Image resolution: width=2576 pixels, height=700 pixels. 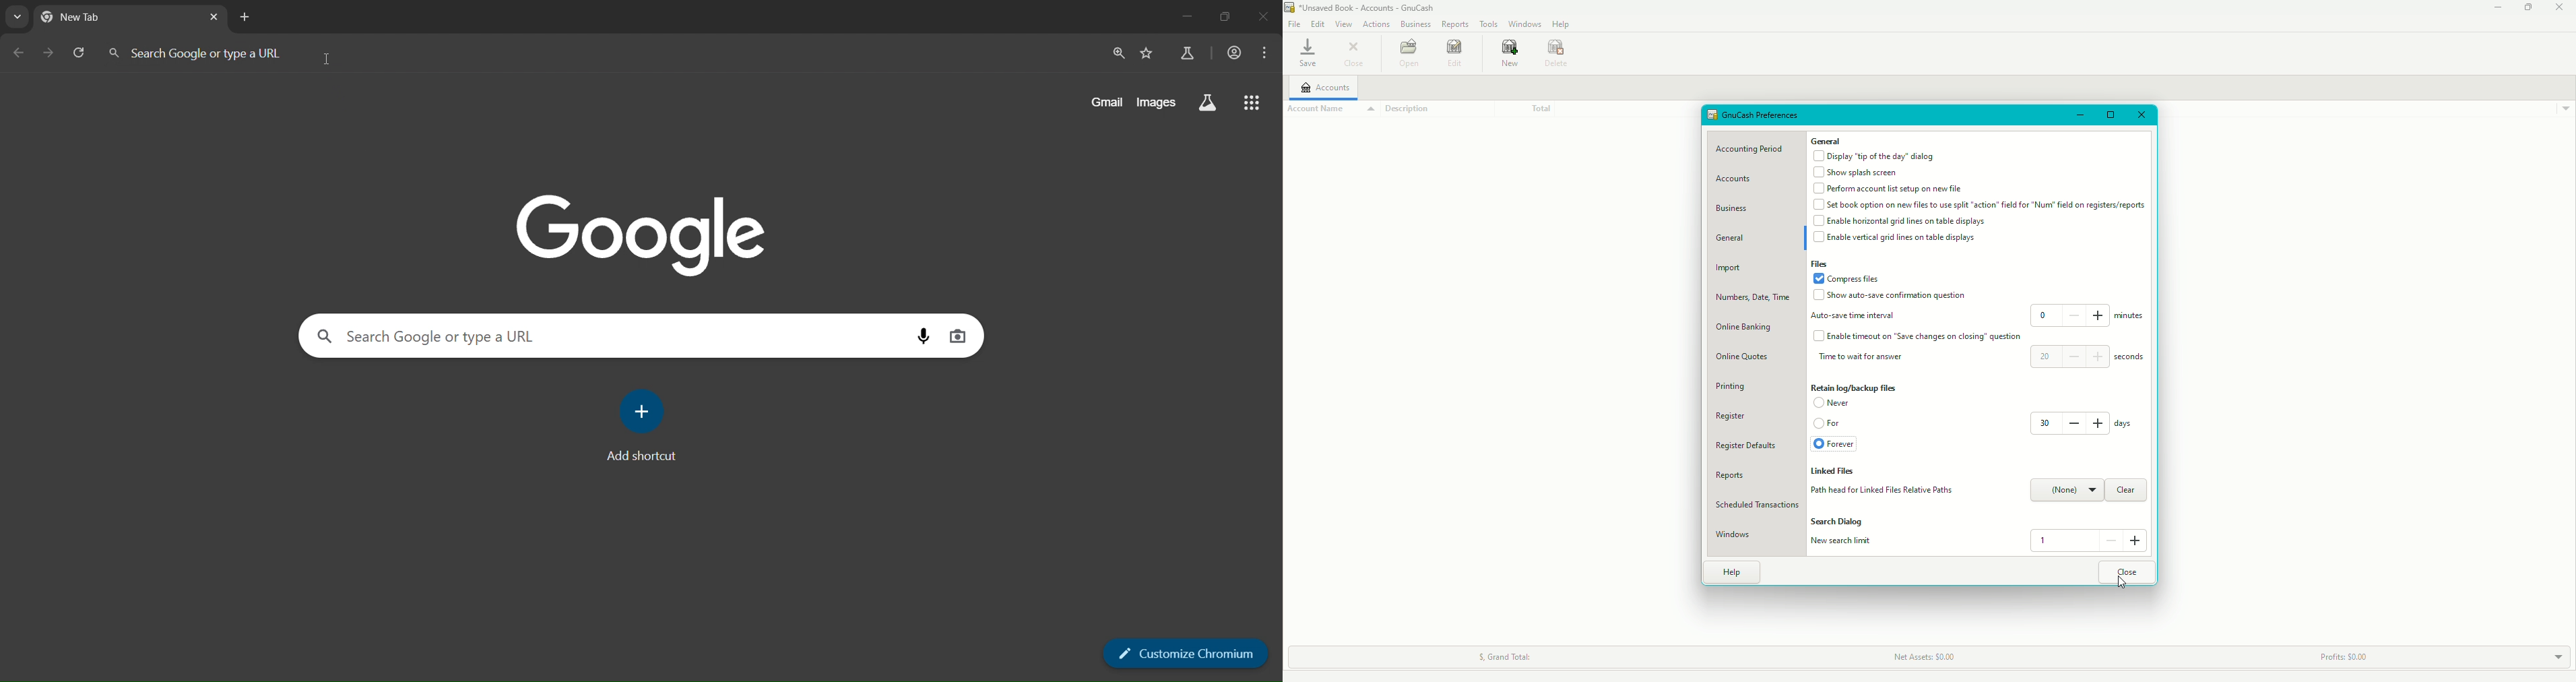 What do you see at coordinates (1839, 522) in the screenshot?
I see `Search Dialog` at bounding box center [1839, 522].